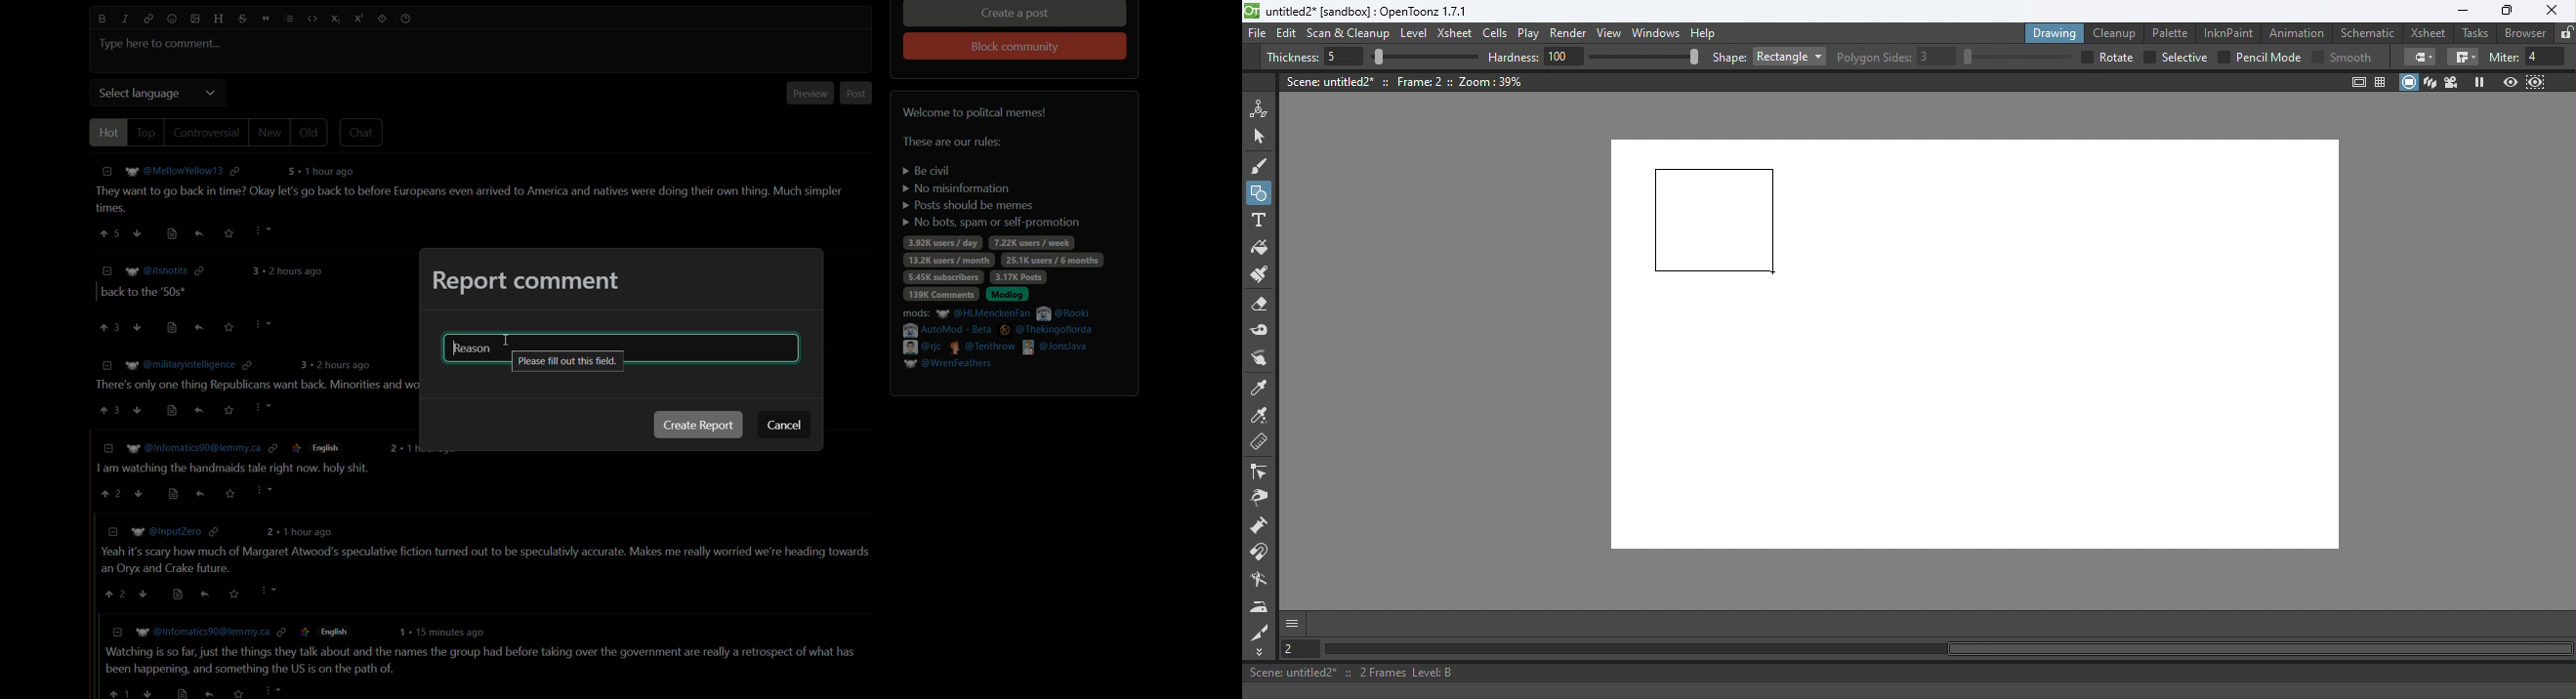 Image resolution: width=2576 pixels, height=700 pixels. What do you see at coordinates (2353, 57) in the screenshot?
I see `smooth` at bounding box center [2353, 57].